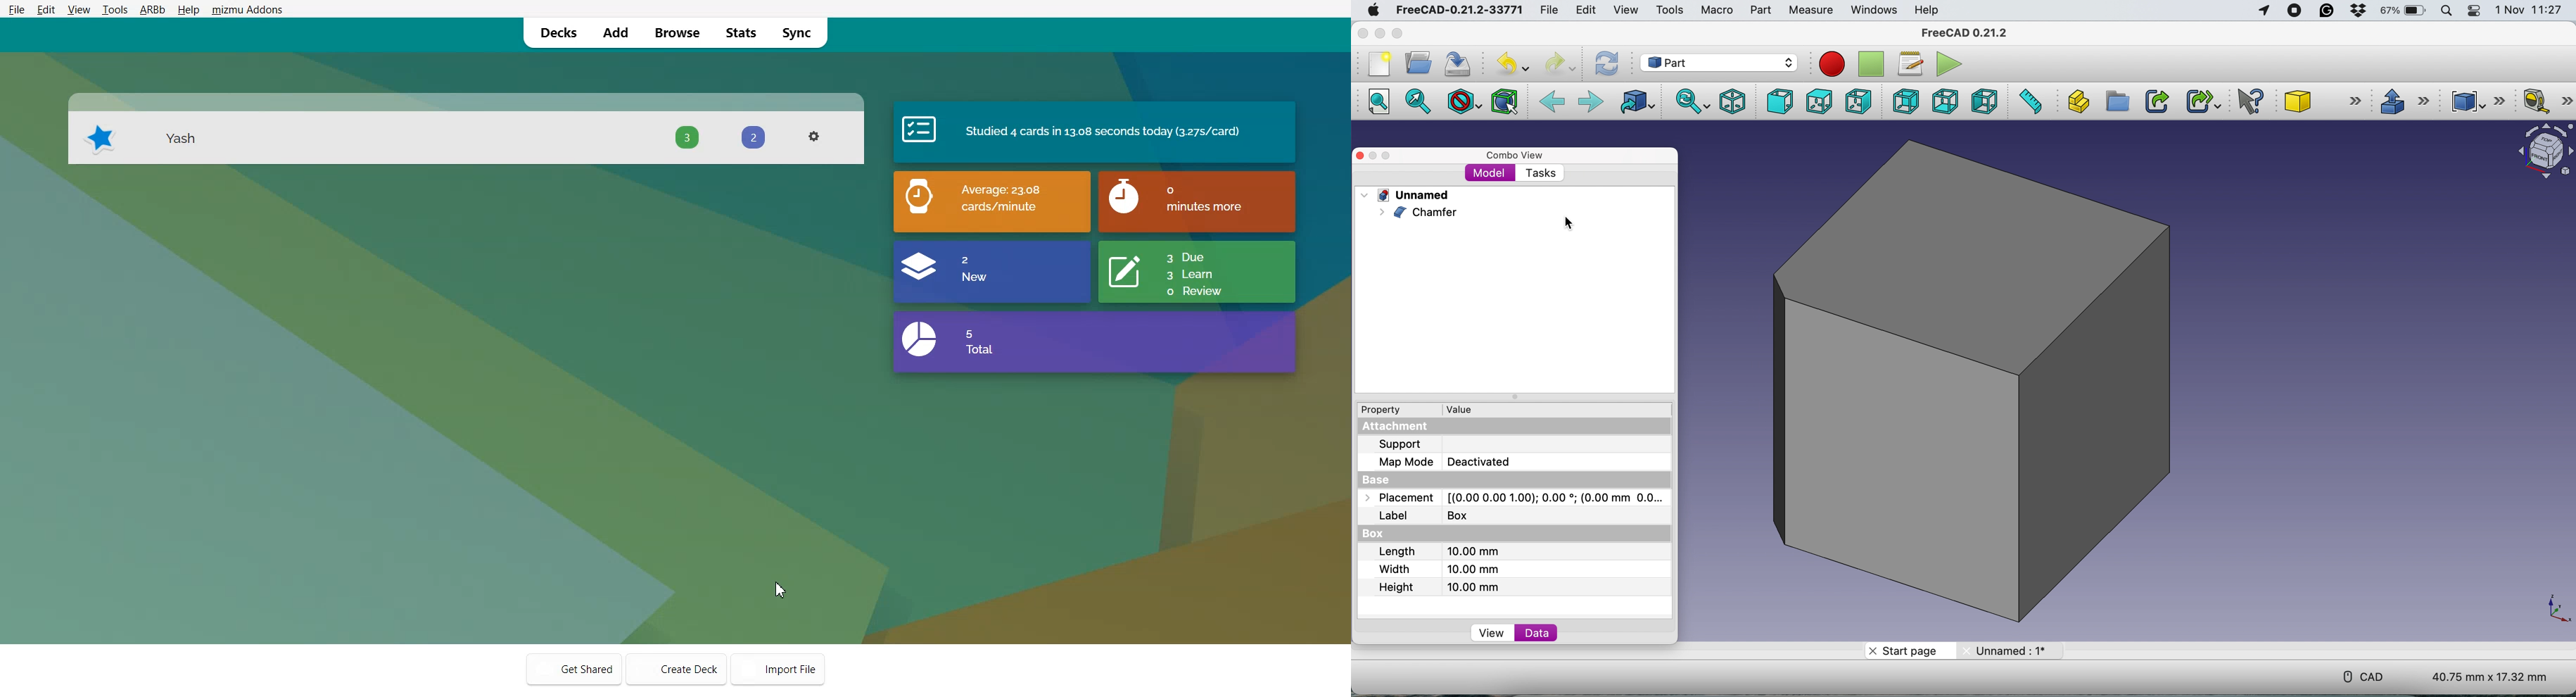 The width and height of the screenshot is (2576, 700). Describe the element at coordinates (1504, 102) in the screenshot. I see `bounding box` at that location.